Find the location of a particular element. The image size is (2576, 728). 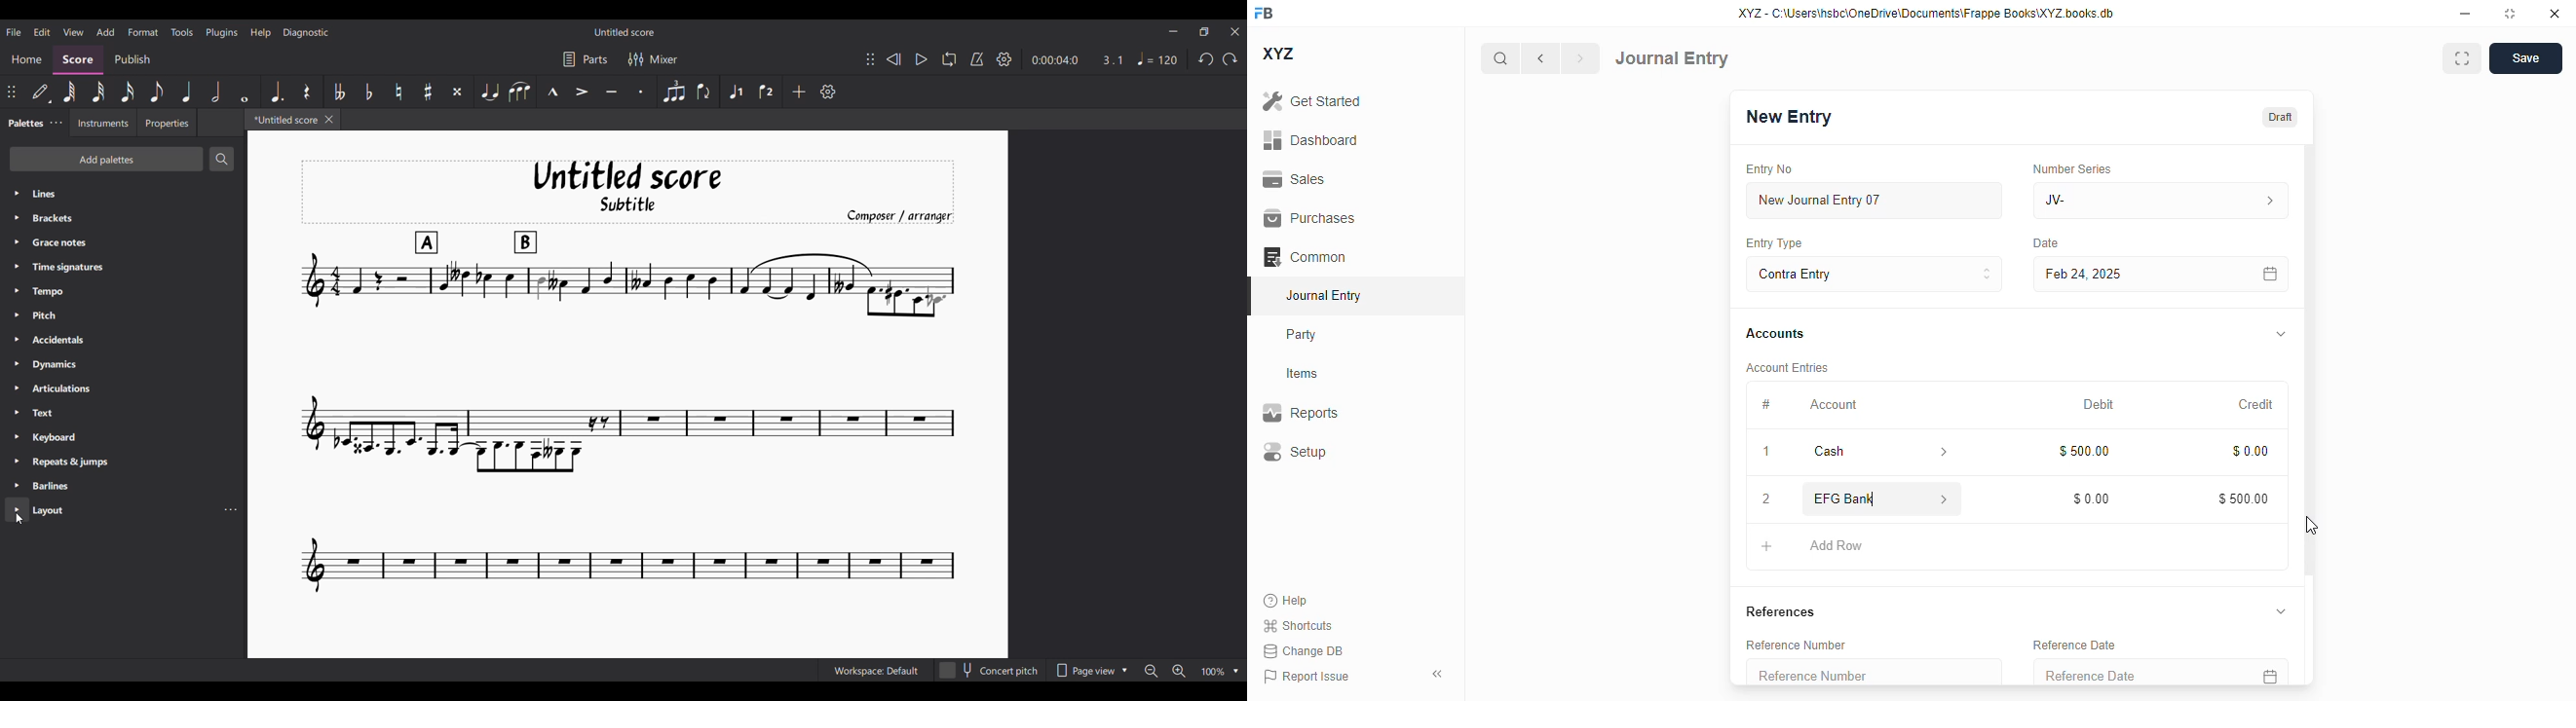

Play is located at coordinates (921, 59).